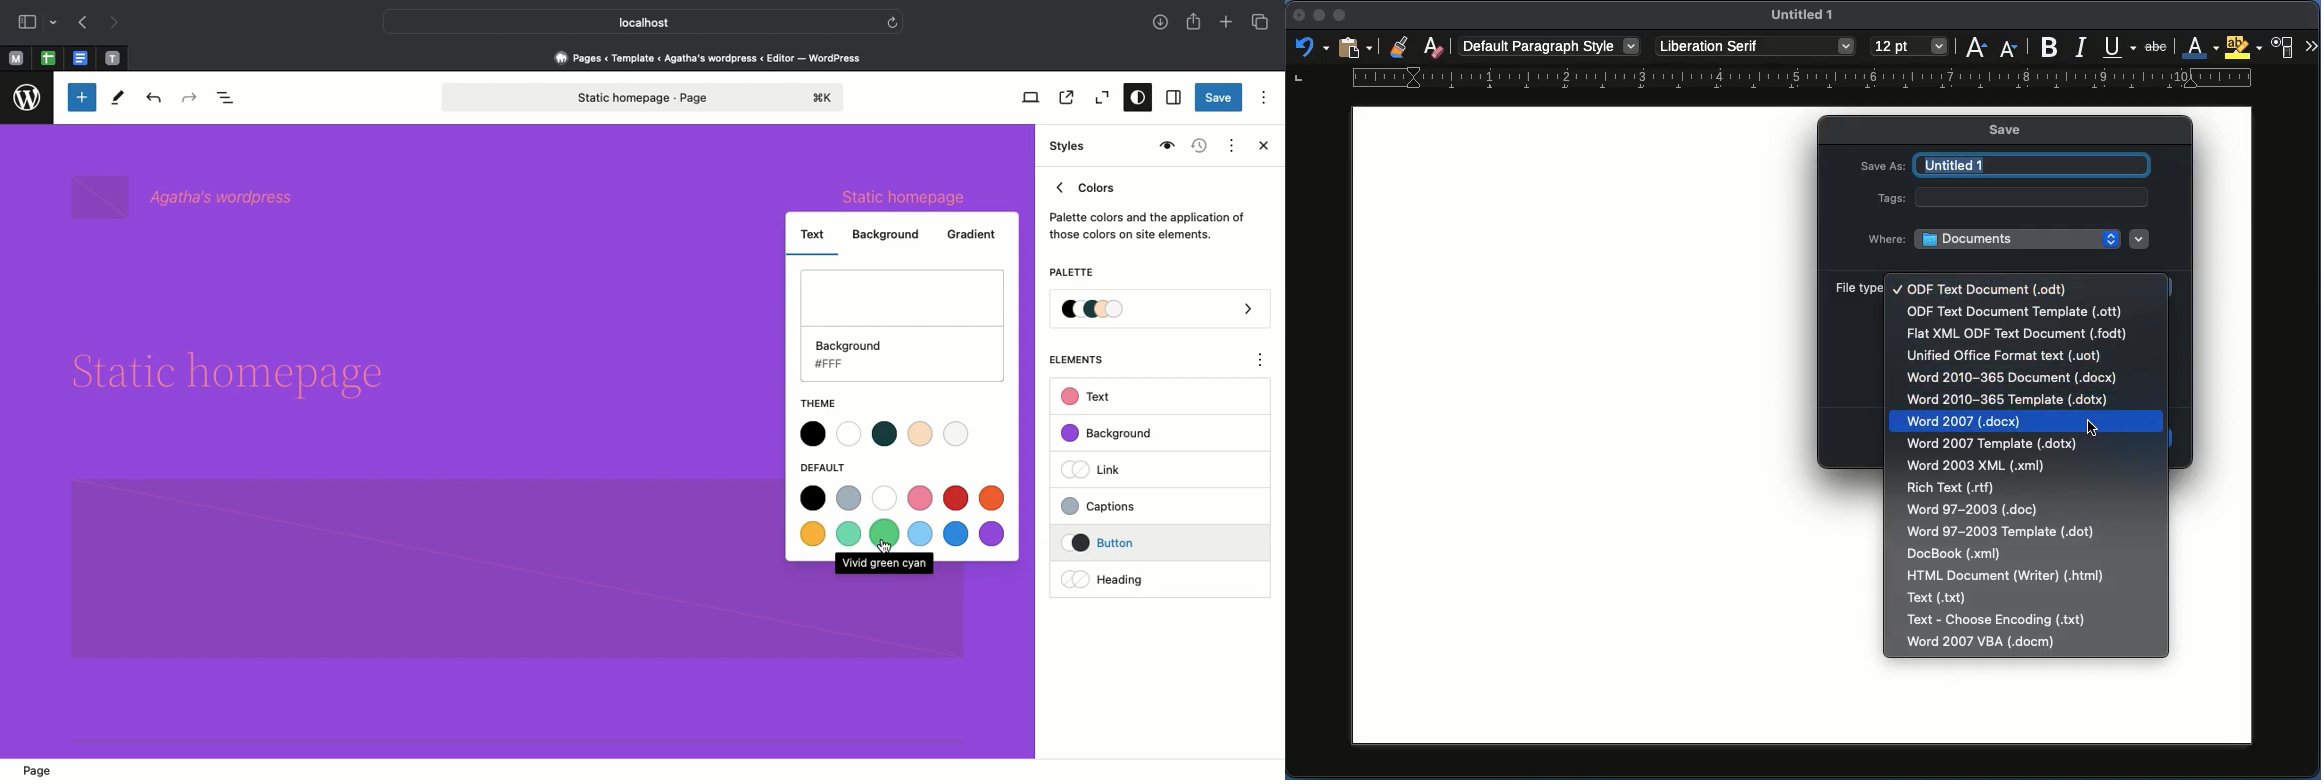 Image resolution: width=2324 pixels, height=784 pixels. What do you see at coordinates (813, 236) in the screenshot?
I see `Text` at bounding box center [813, 236].